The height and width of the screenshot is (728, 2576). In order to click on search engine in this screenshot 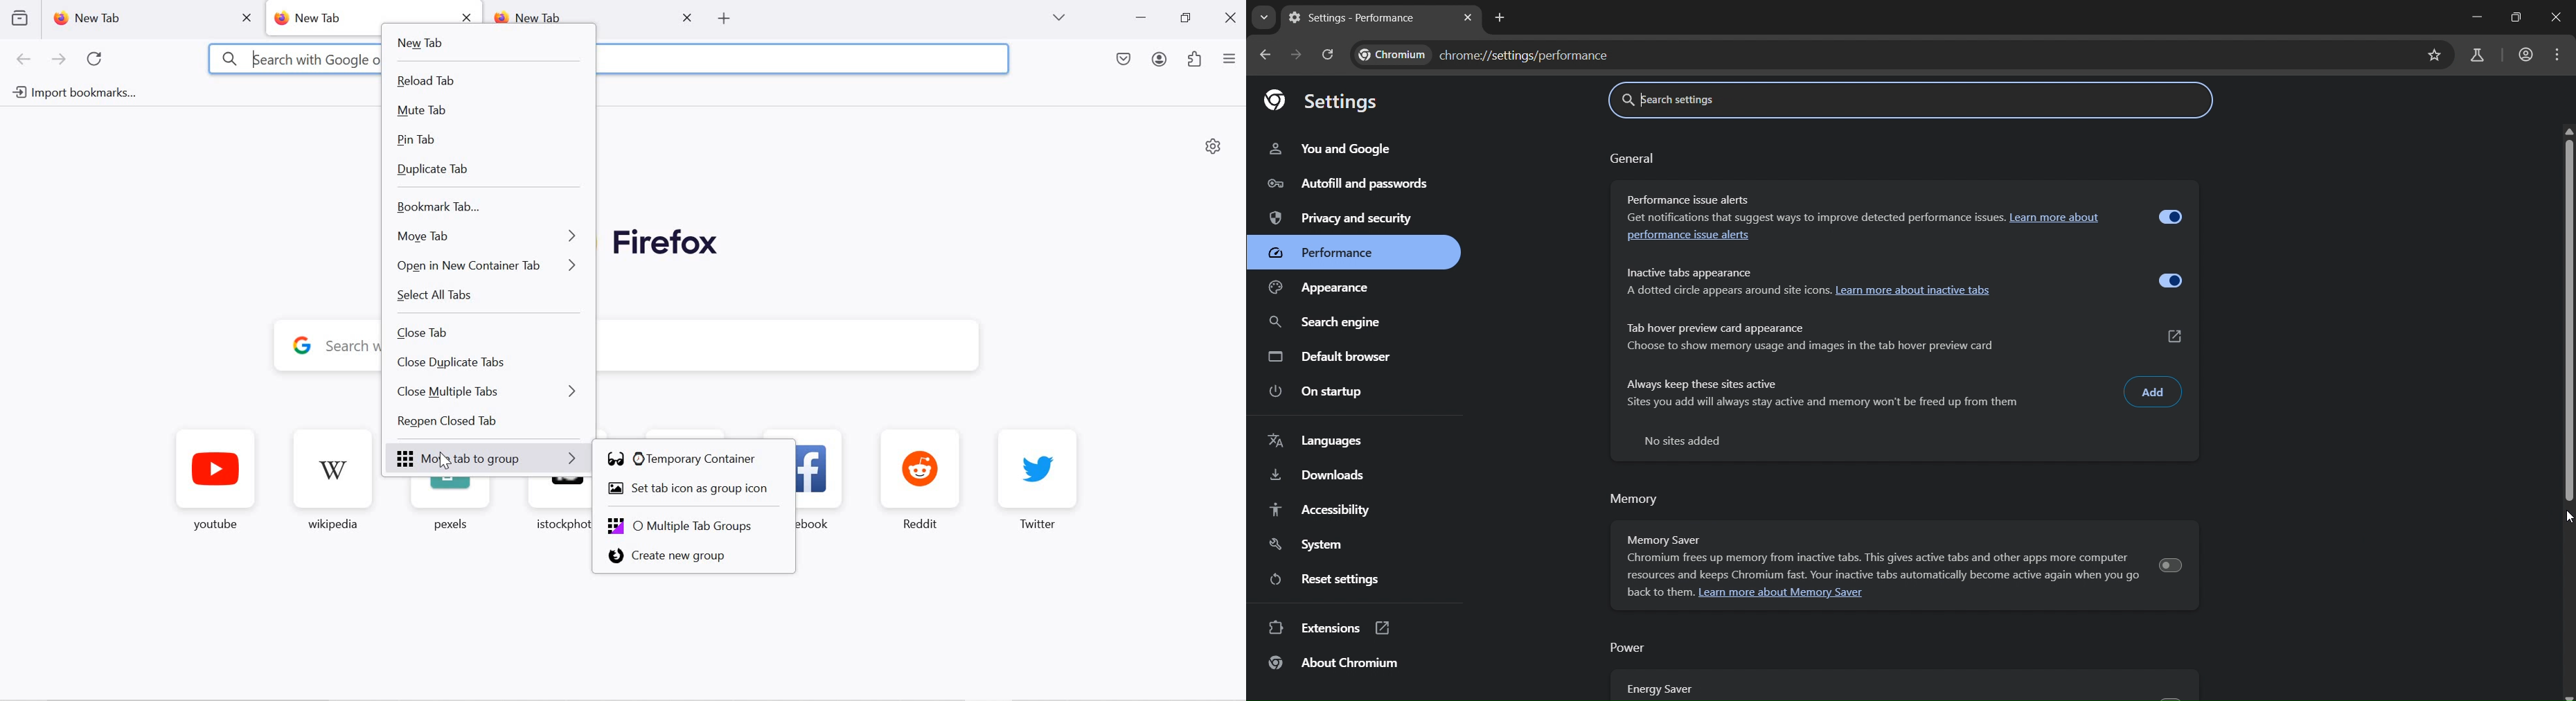, I will do `click(1333, 320)`.